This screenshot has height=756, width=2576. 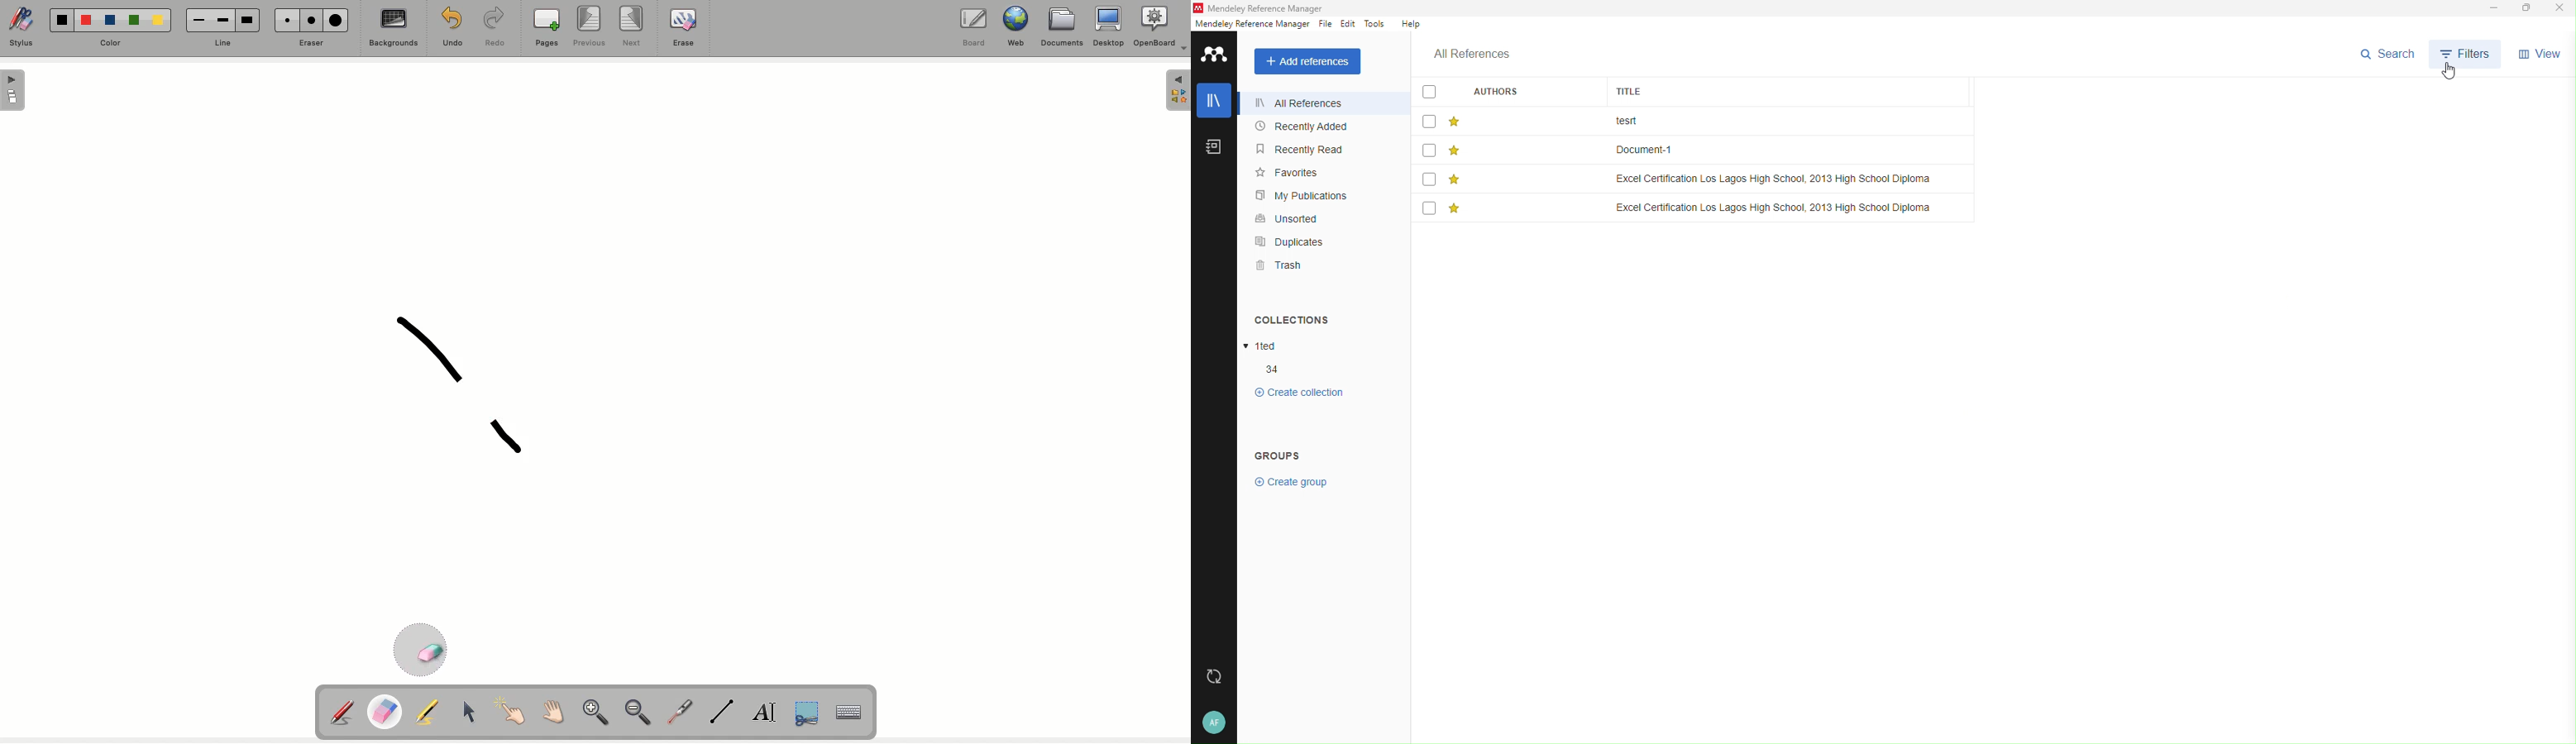 What do you see at coordinates (1298, 268) in the screenshot?
I see `Trash` at bounding box center [1298, 268].